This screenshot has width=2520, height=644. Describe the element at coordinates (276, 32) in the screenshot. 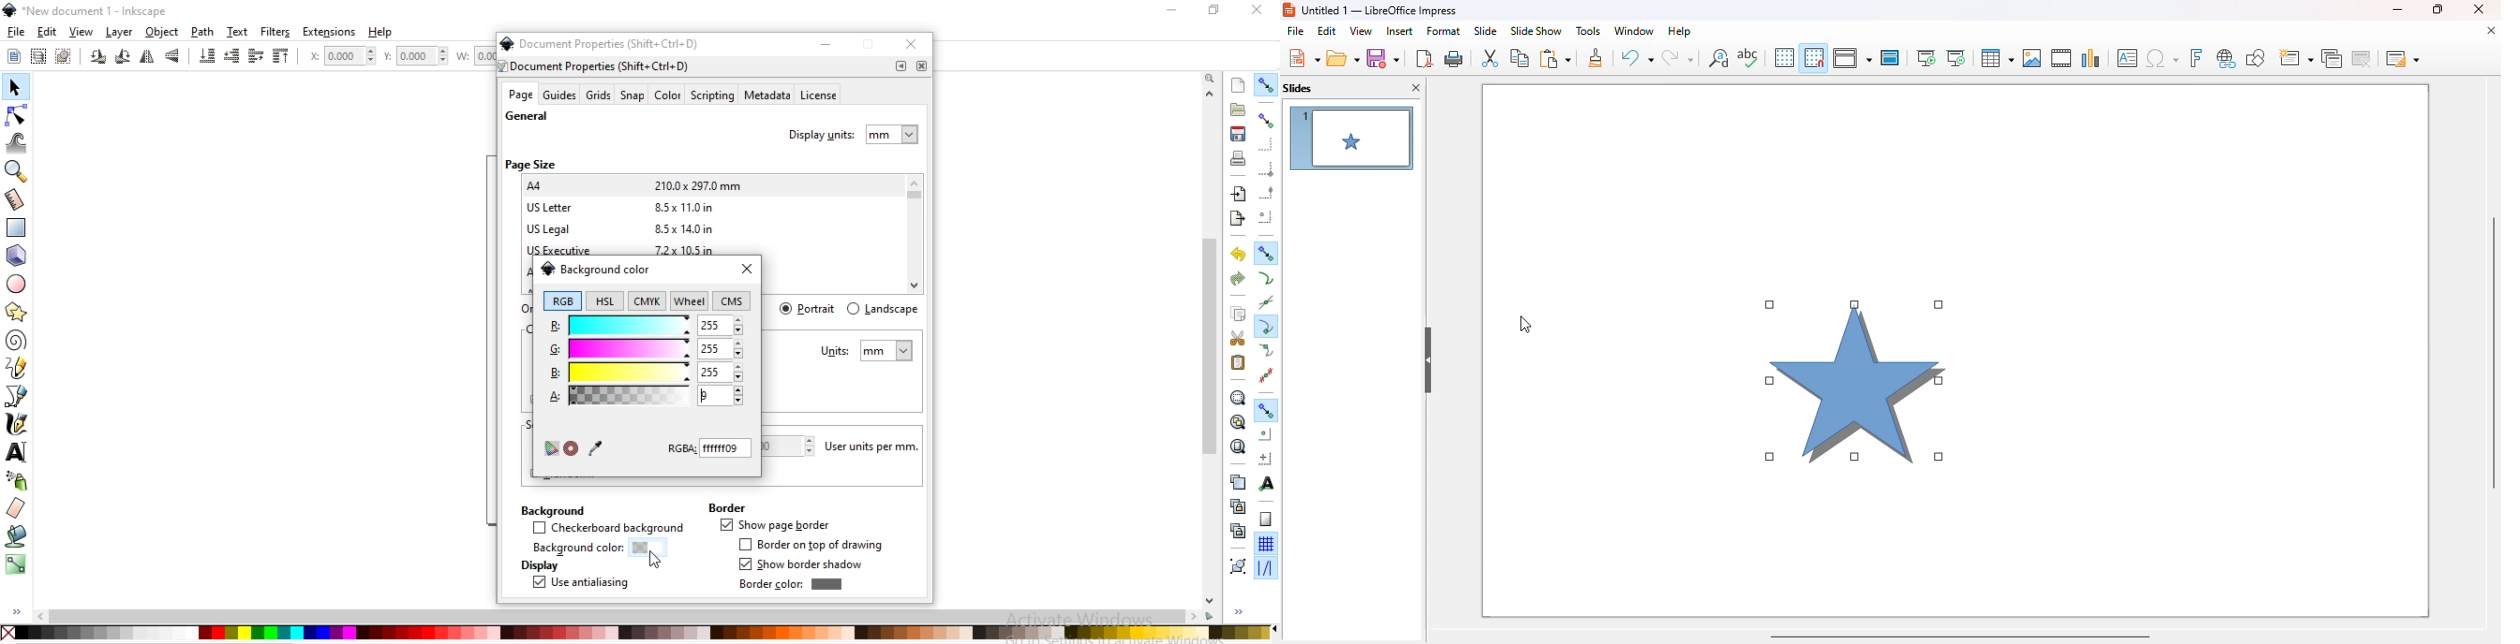

I see `filters` at that location.